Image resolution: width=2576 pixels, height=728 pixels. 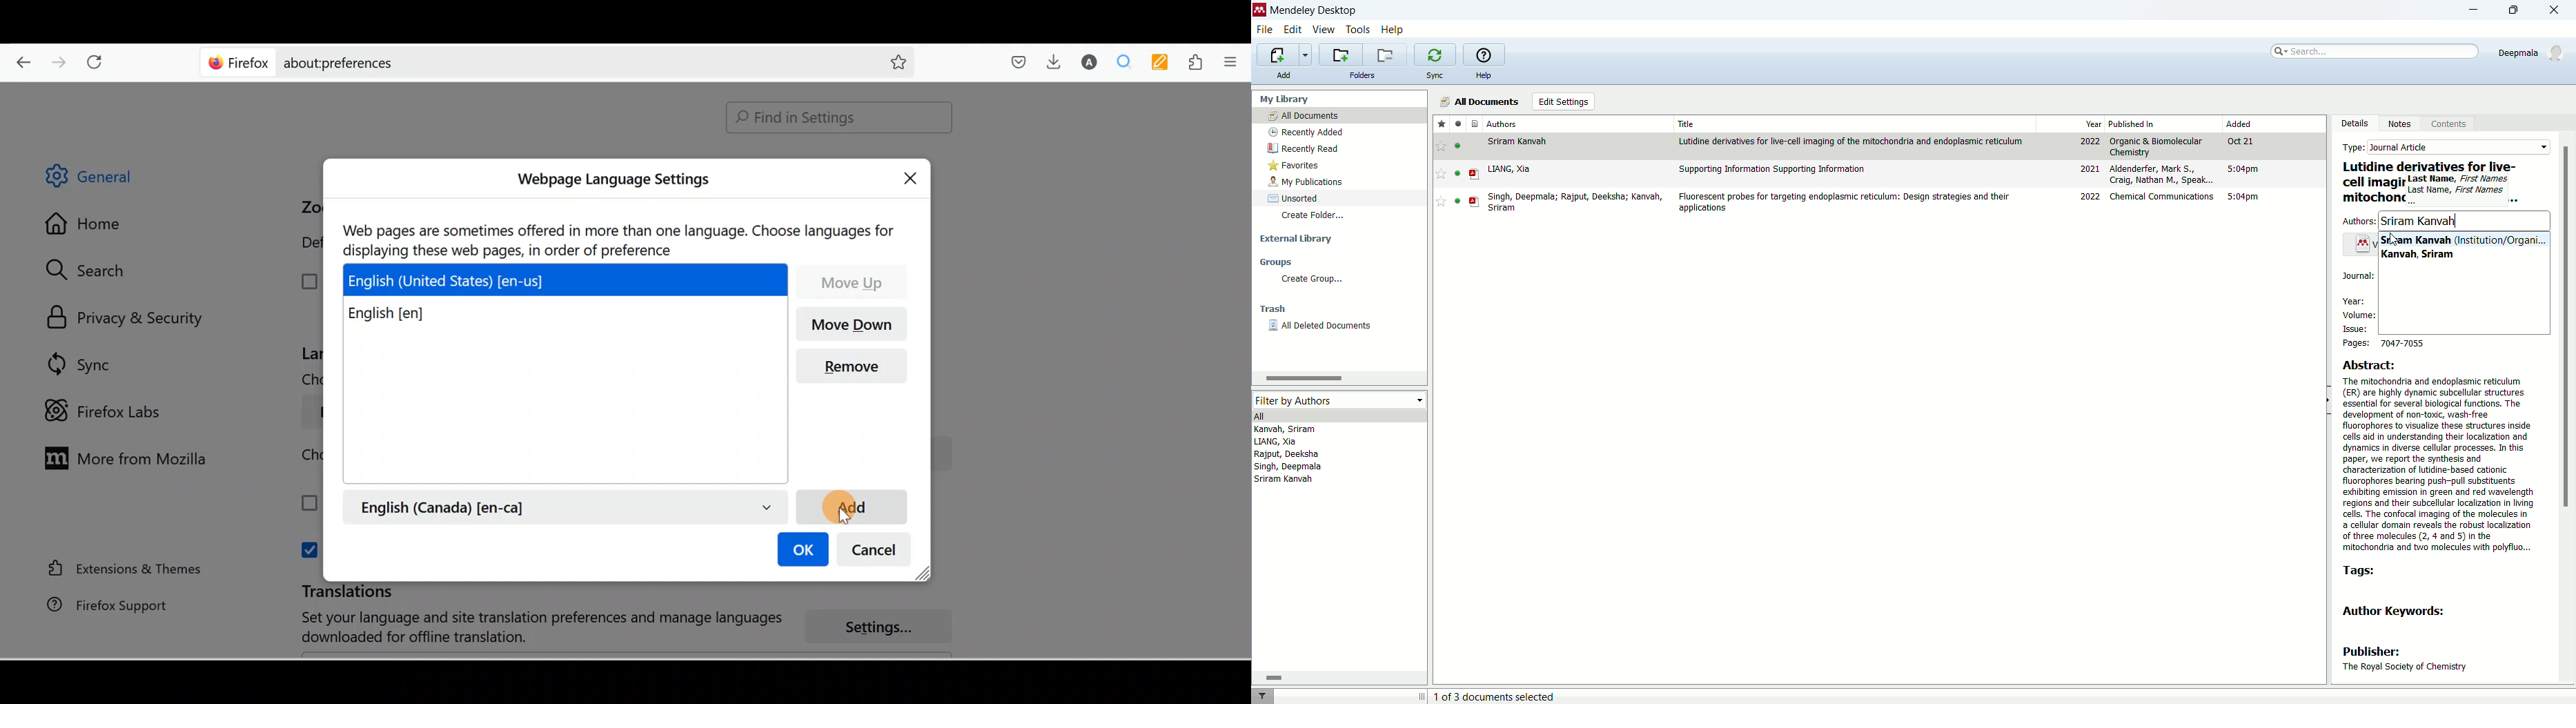 What do you see at coordinates (2088, 168) in the screenshot?
I see `2021` at bounding box center [2088, 168].